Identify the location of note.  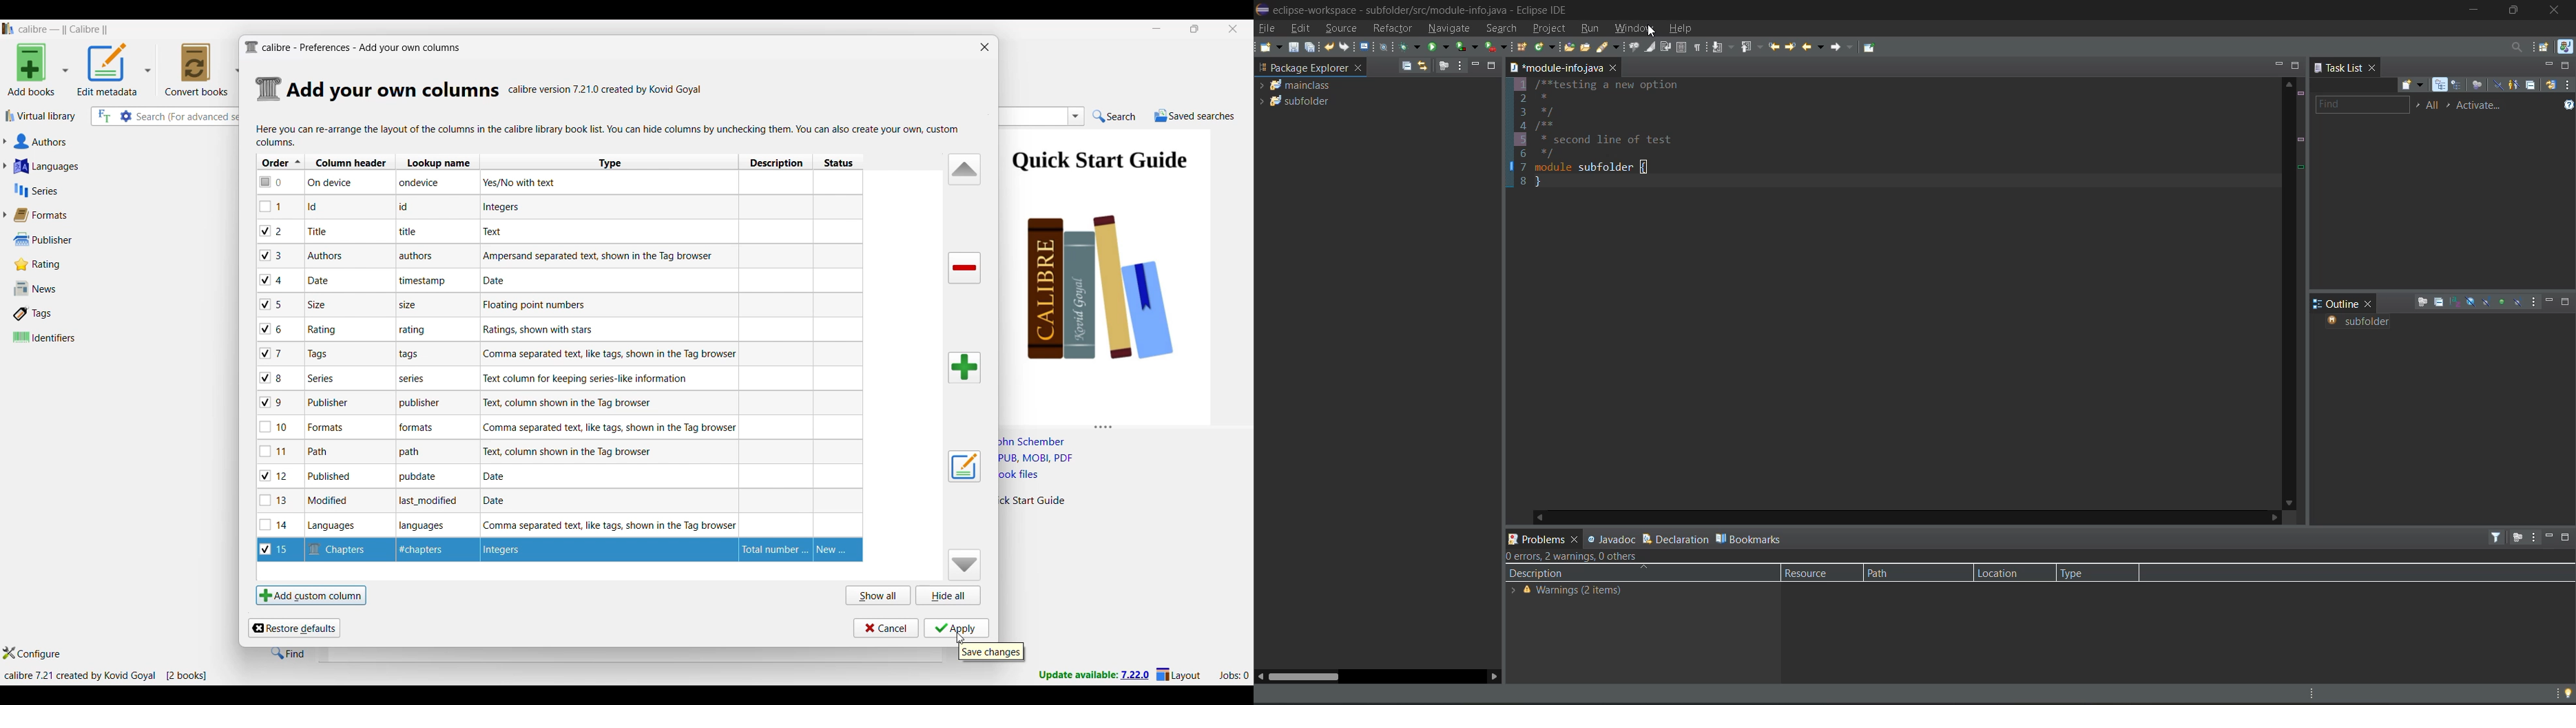
(410, 354).